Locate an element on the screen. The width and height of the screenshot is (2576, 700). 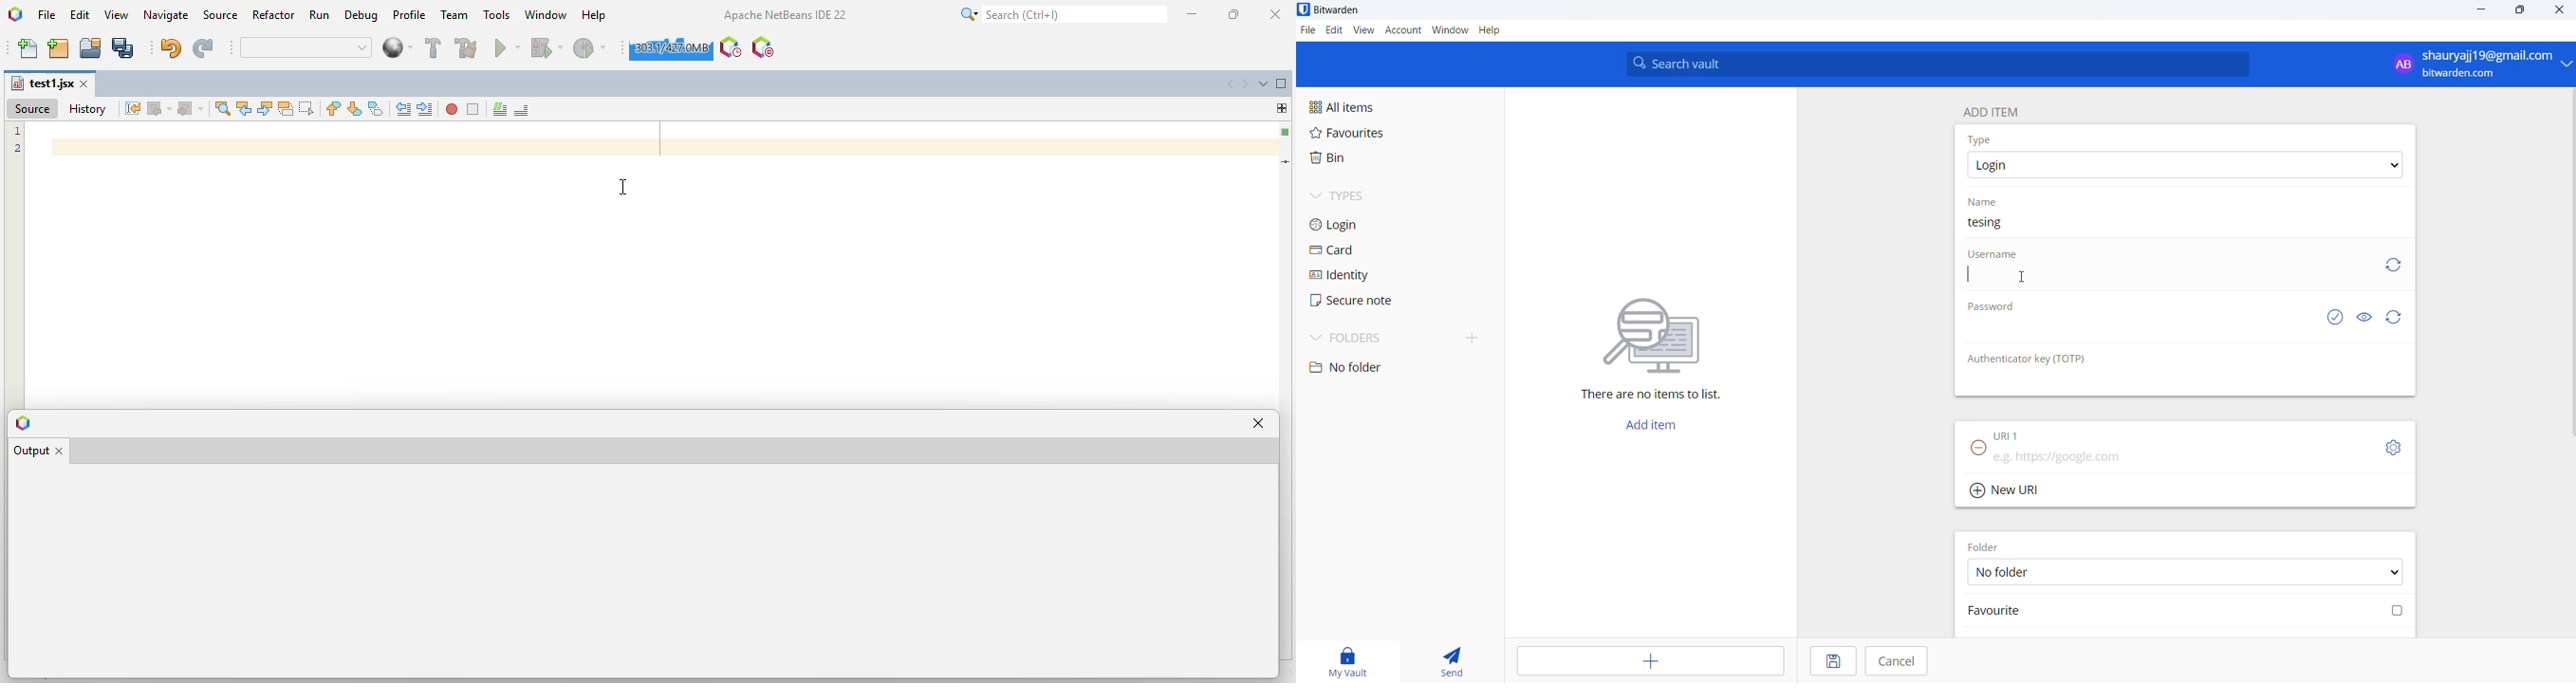
close is located at coordinates (2561, 11).